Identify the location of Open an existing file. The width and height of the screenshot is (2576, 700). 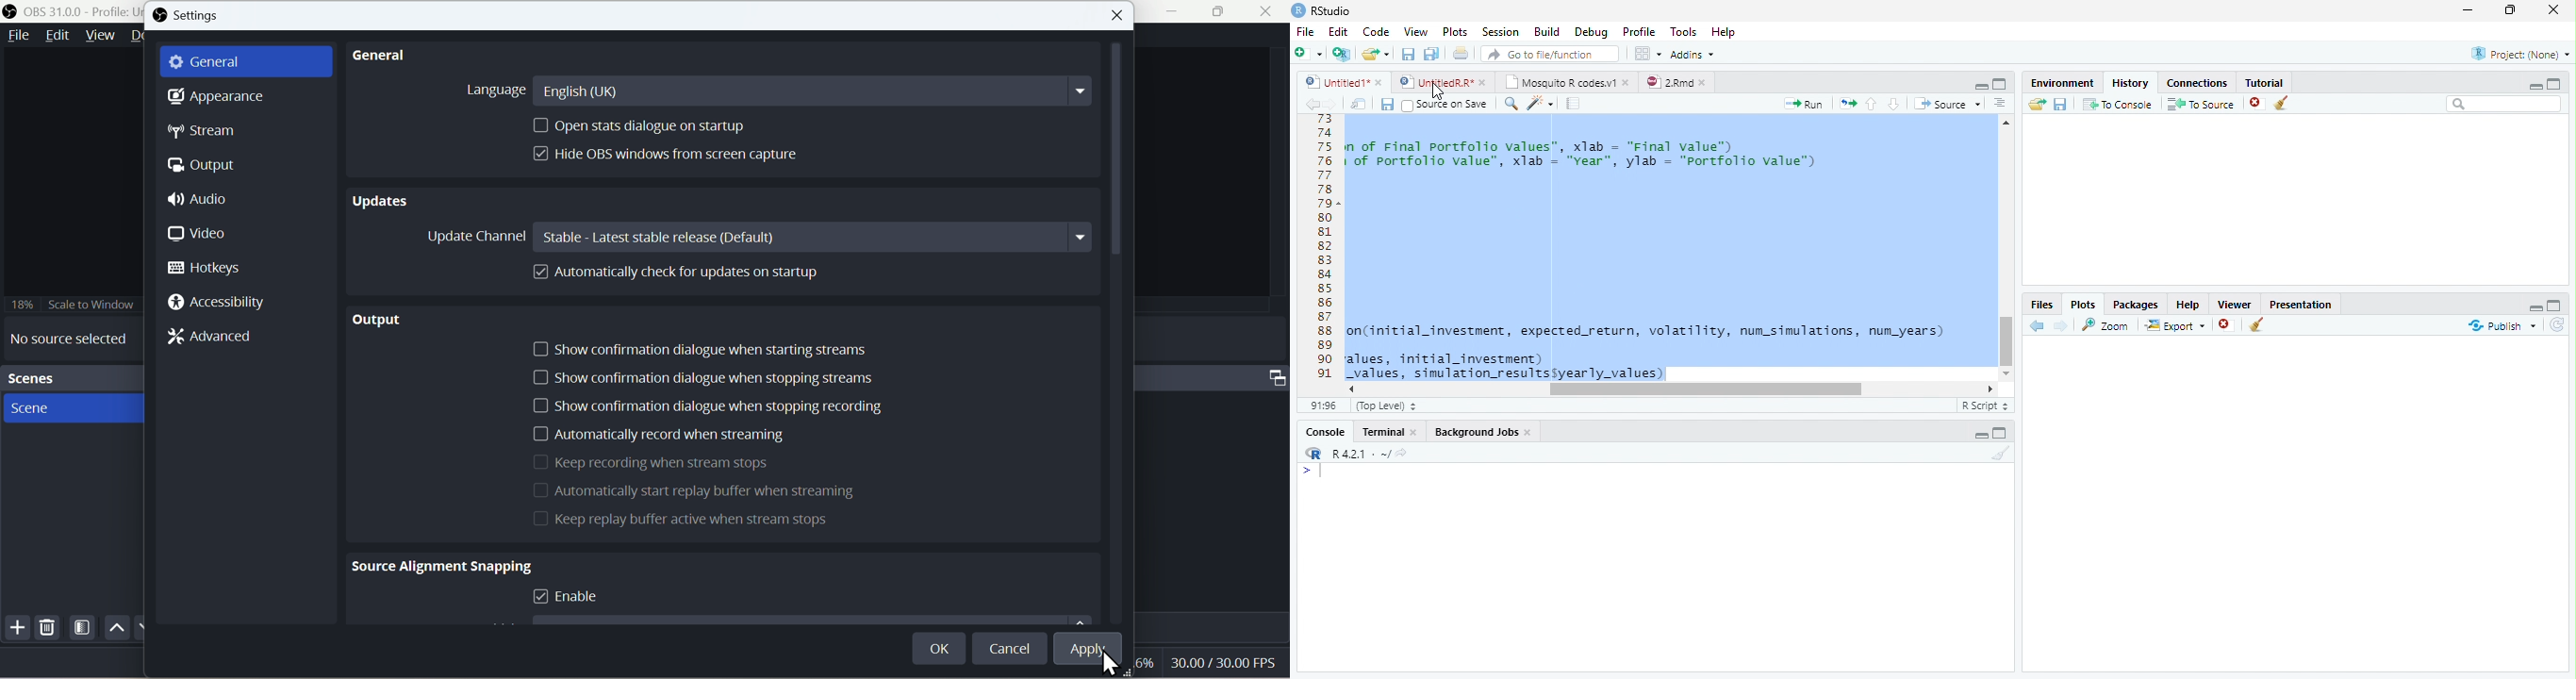
(1376, 53).